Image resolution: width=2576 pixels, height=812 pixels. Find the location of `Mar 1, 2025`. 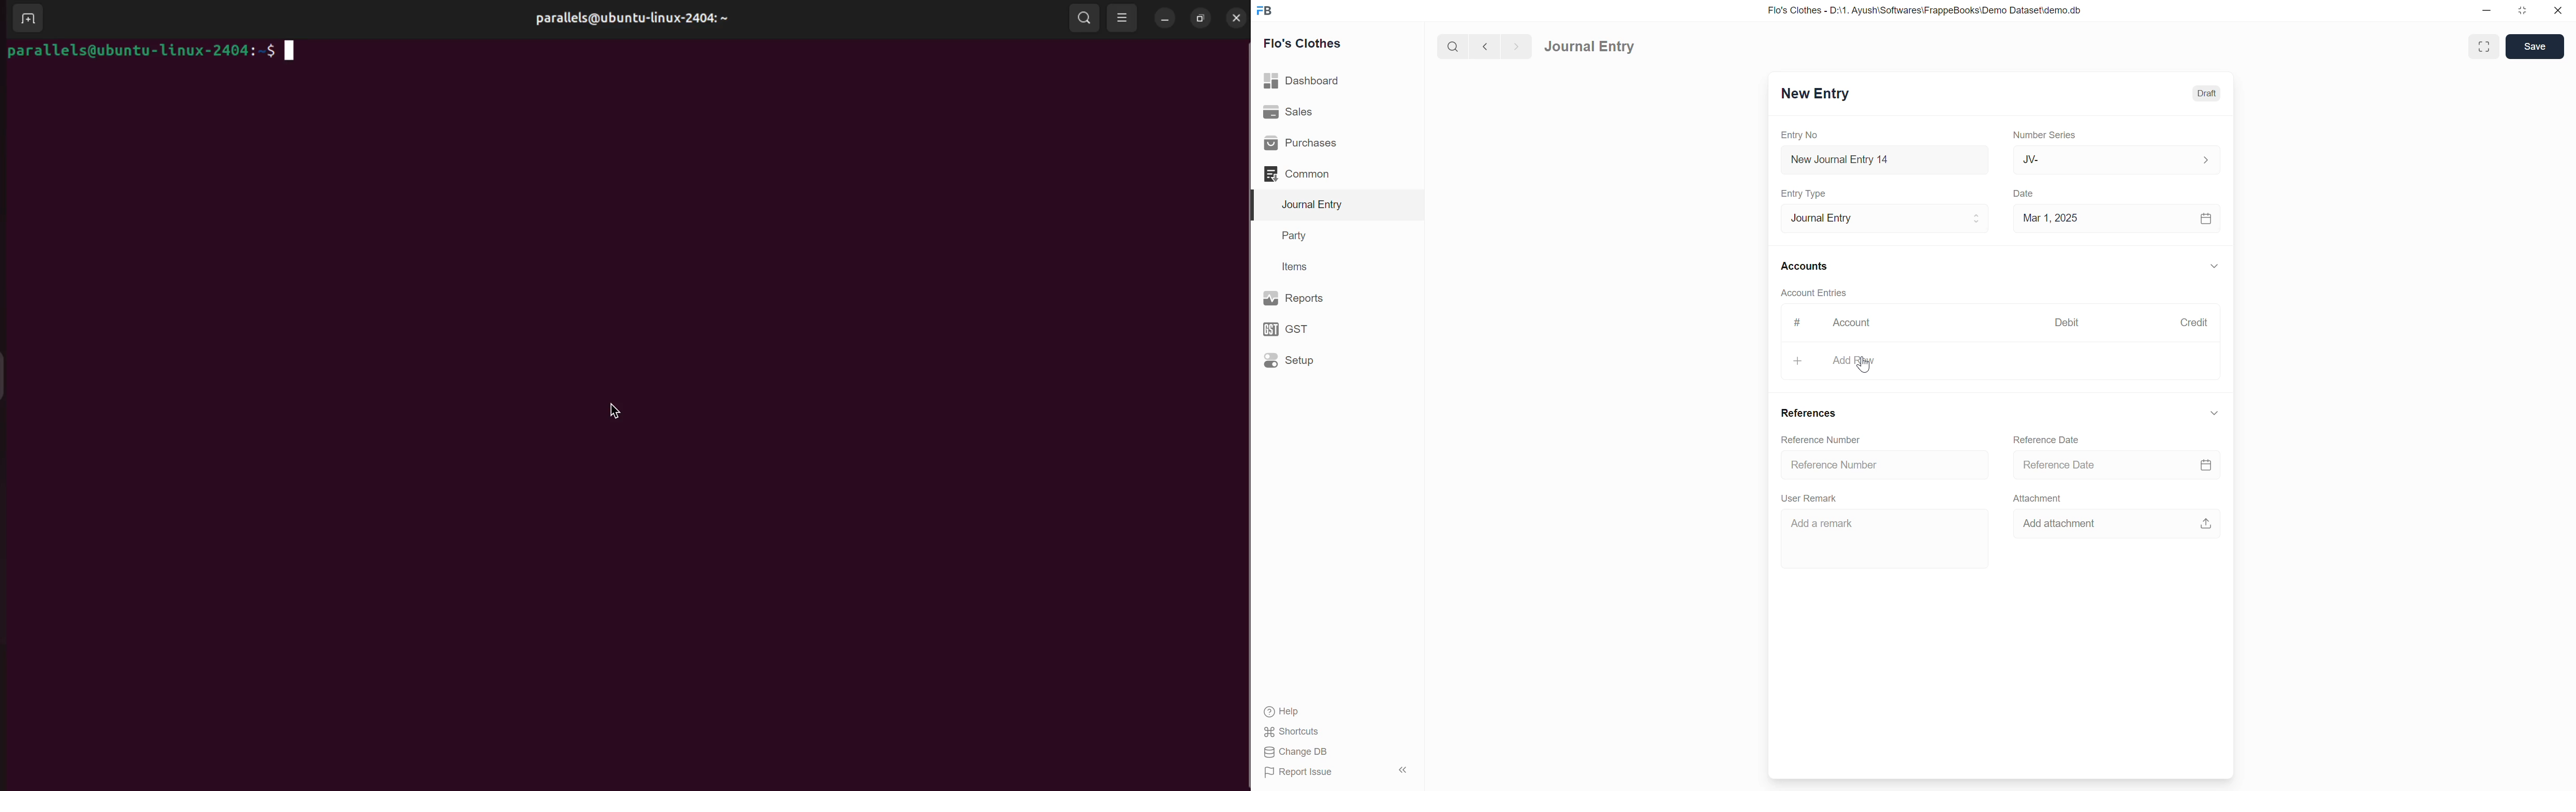

Mar 1, 2025 is located at coordinates (2051, 217).